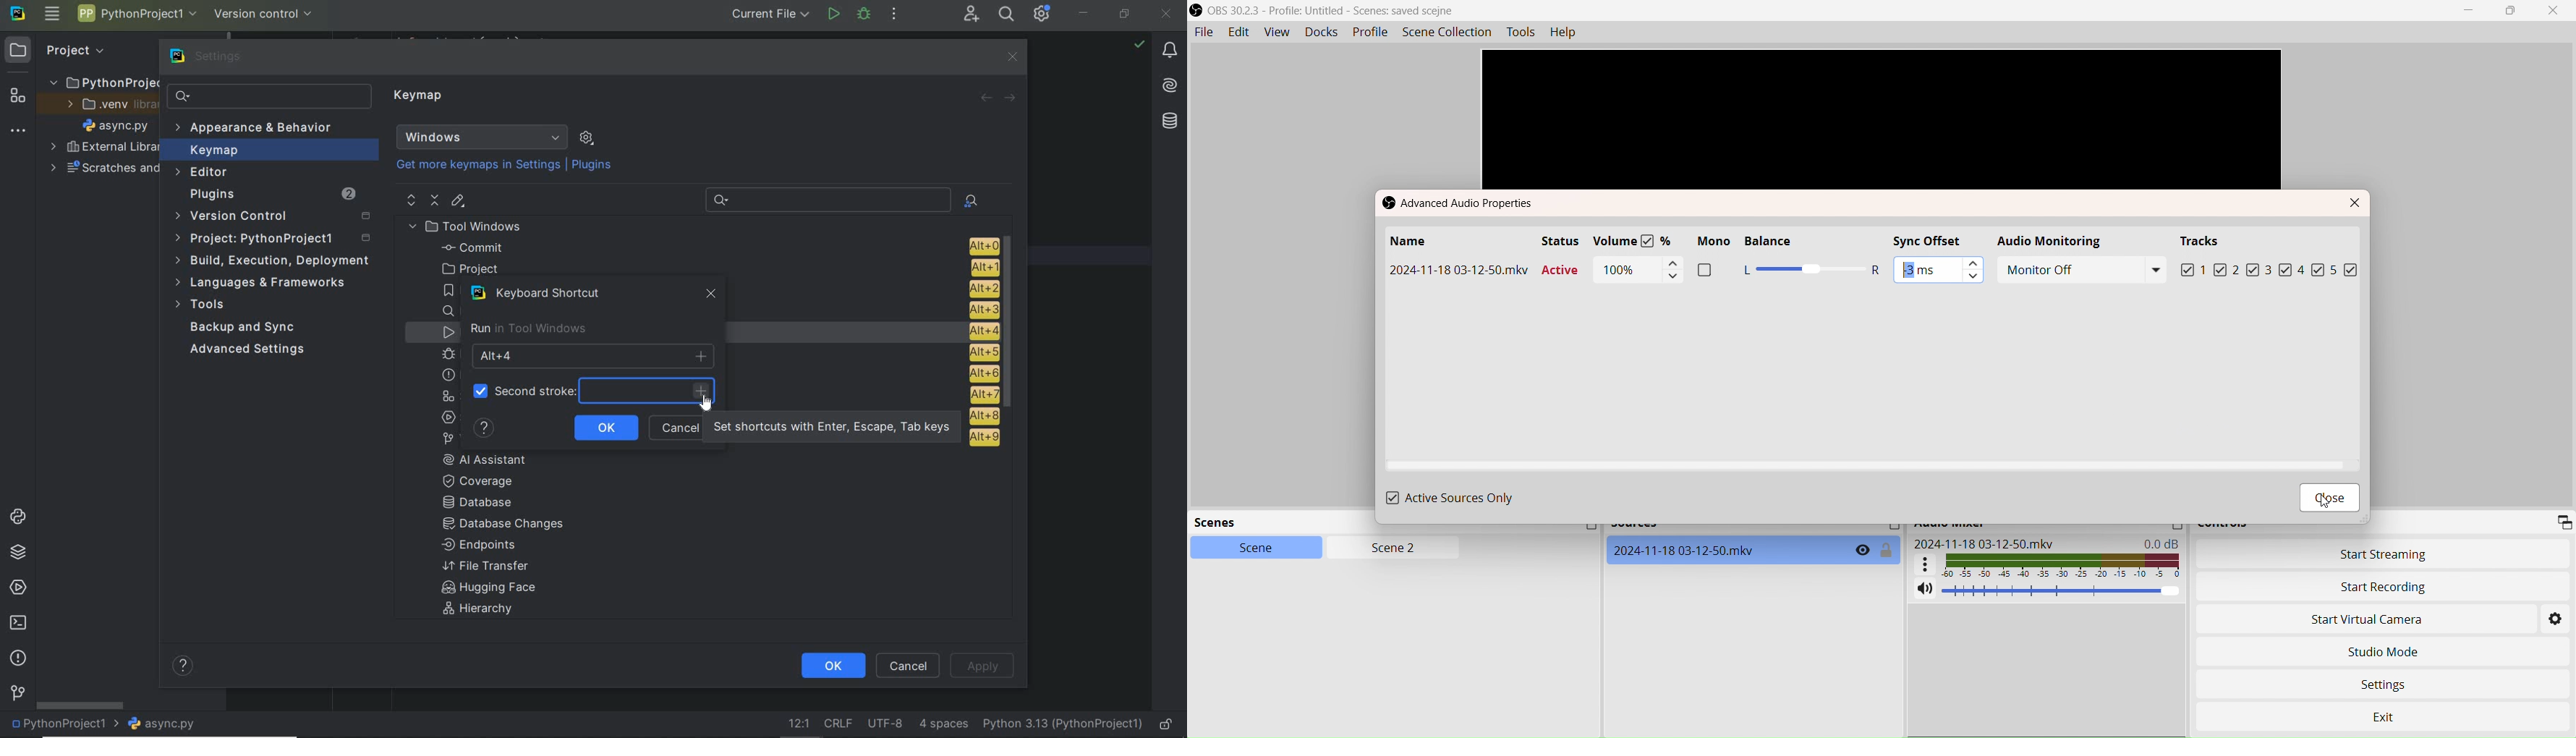  Describe the element at coordinates (1329, 11) in the screenshot. I see `OBS Studio` at that location.